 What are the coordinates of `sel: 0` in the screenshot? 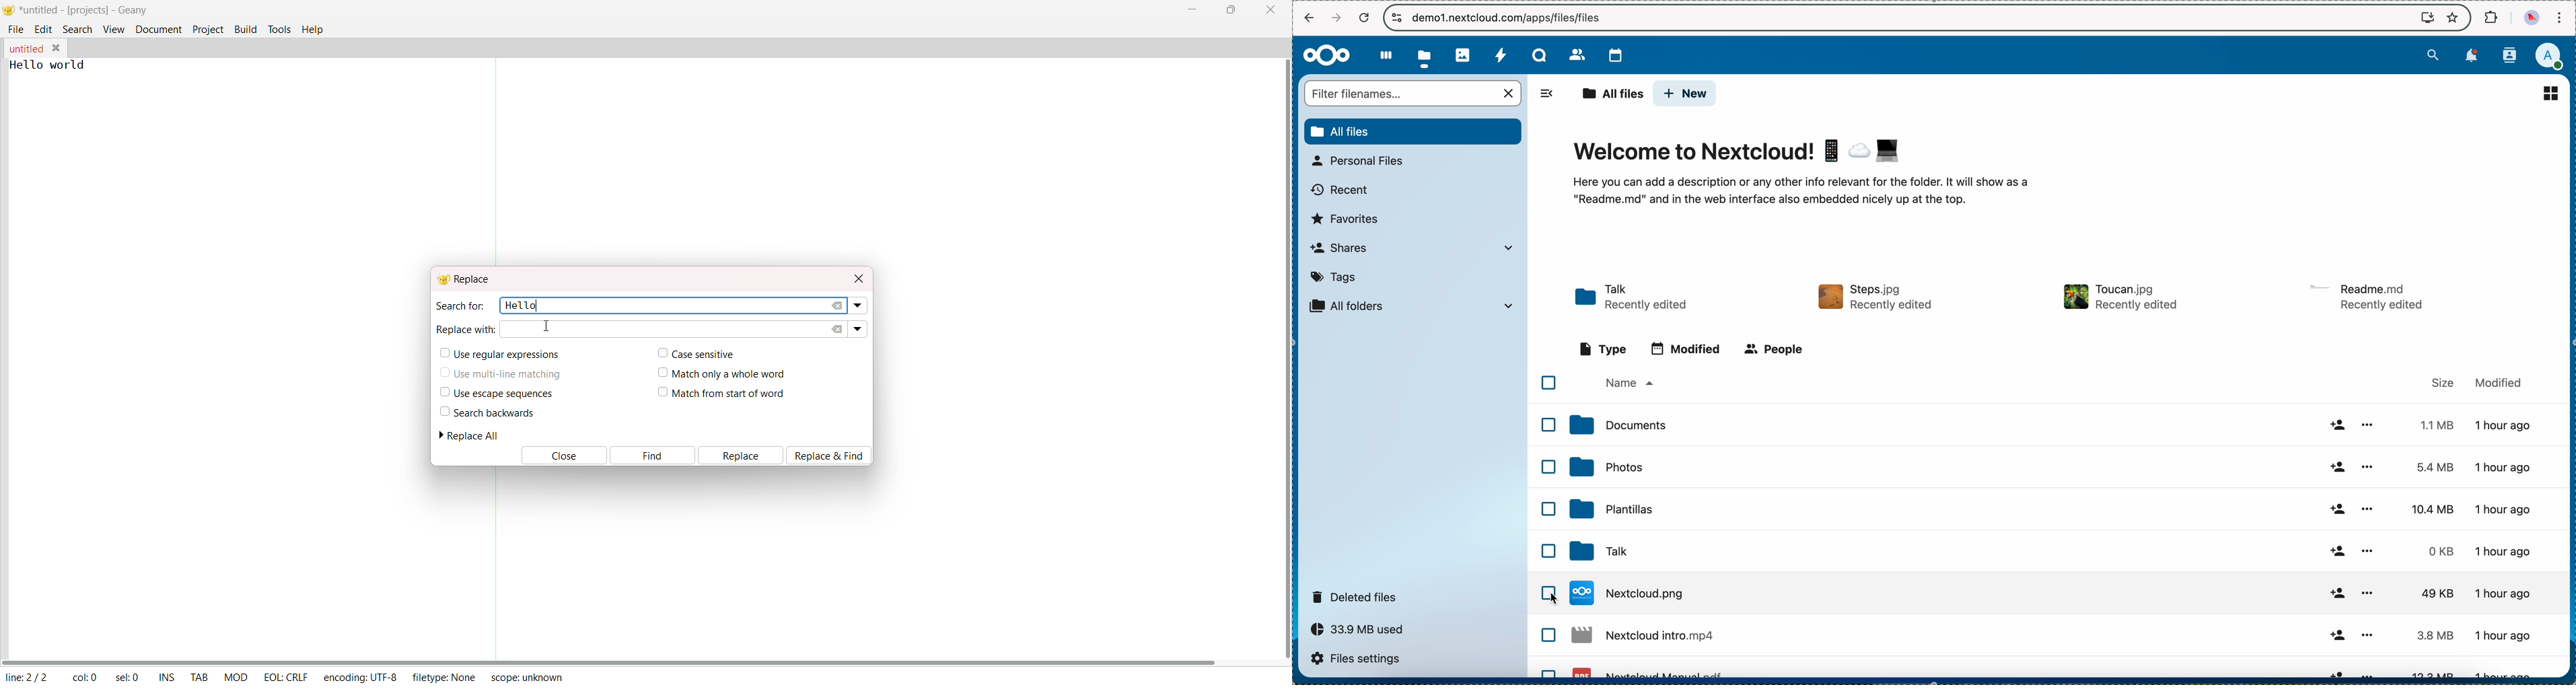 It's located at (129, 678).